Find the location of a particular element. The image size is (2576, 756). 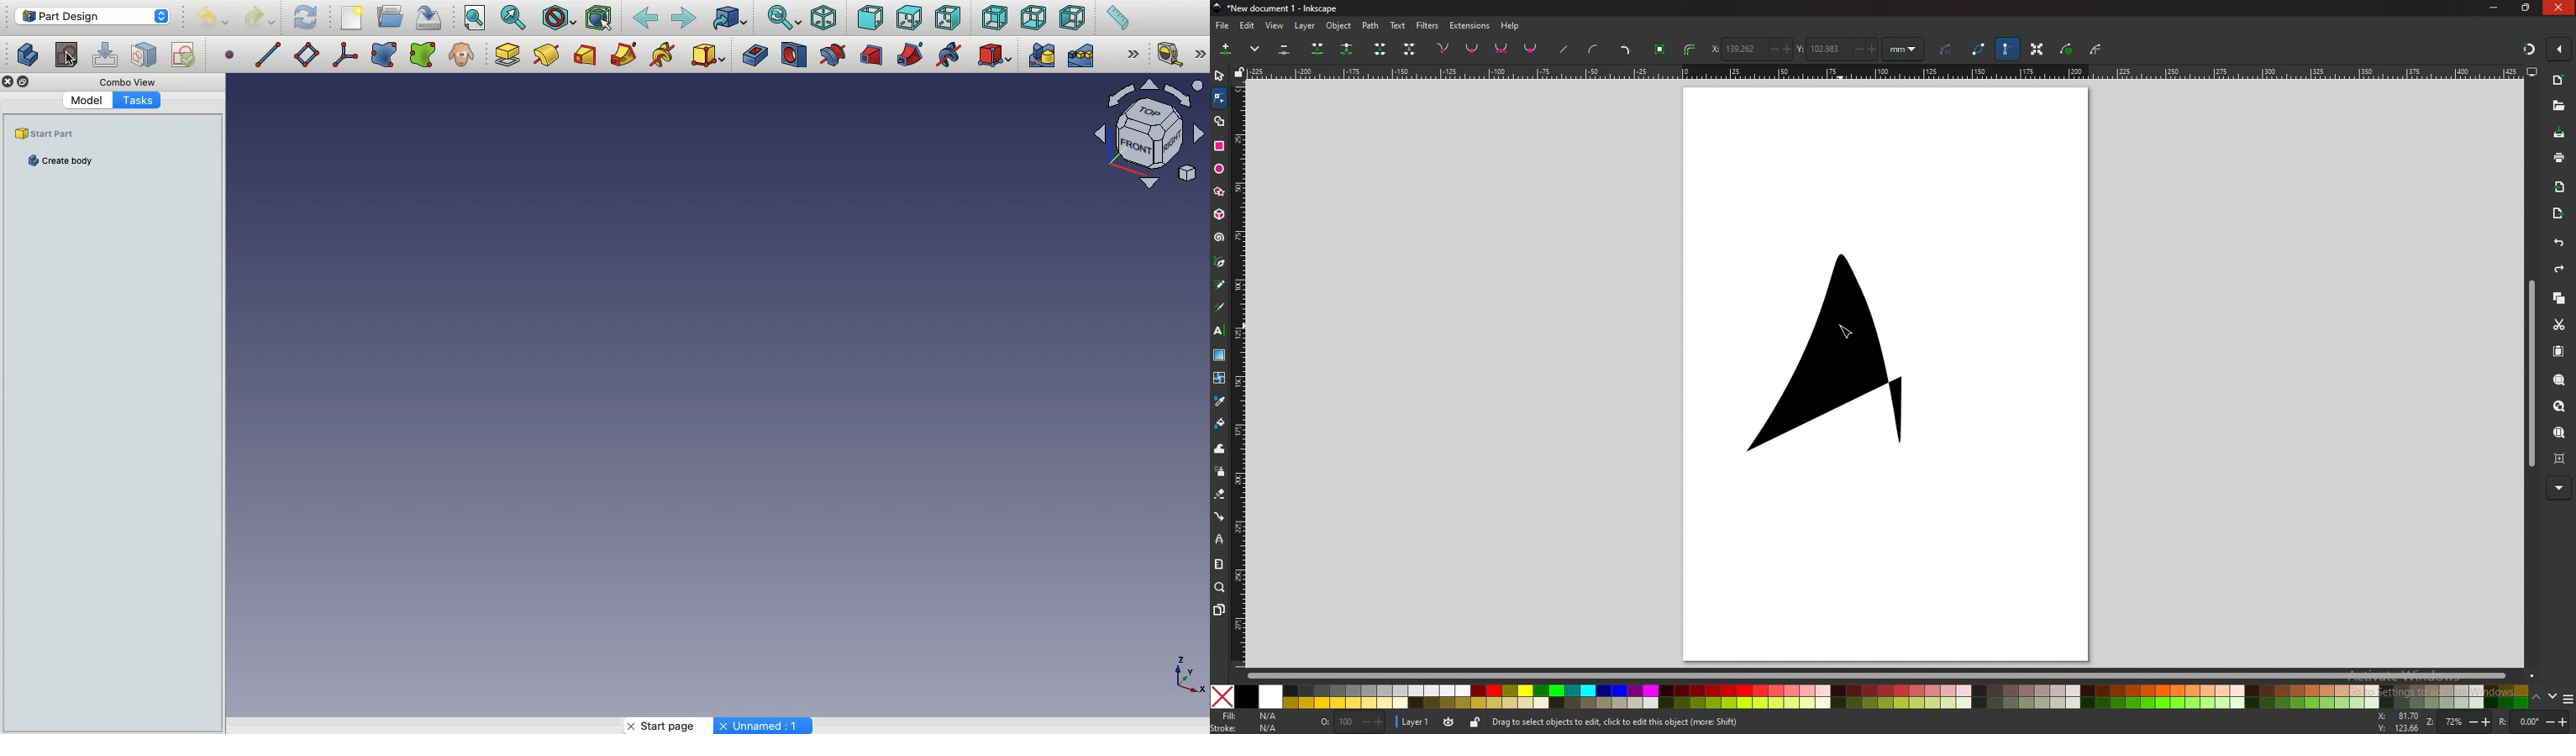

options is located at coordinates (2568, 698).